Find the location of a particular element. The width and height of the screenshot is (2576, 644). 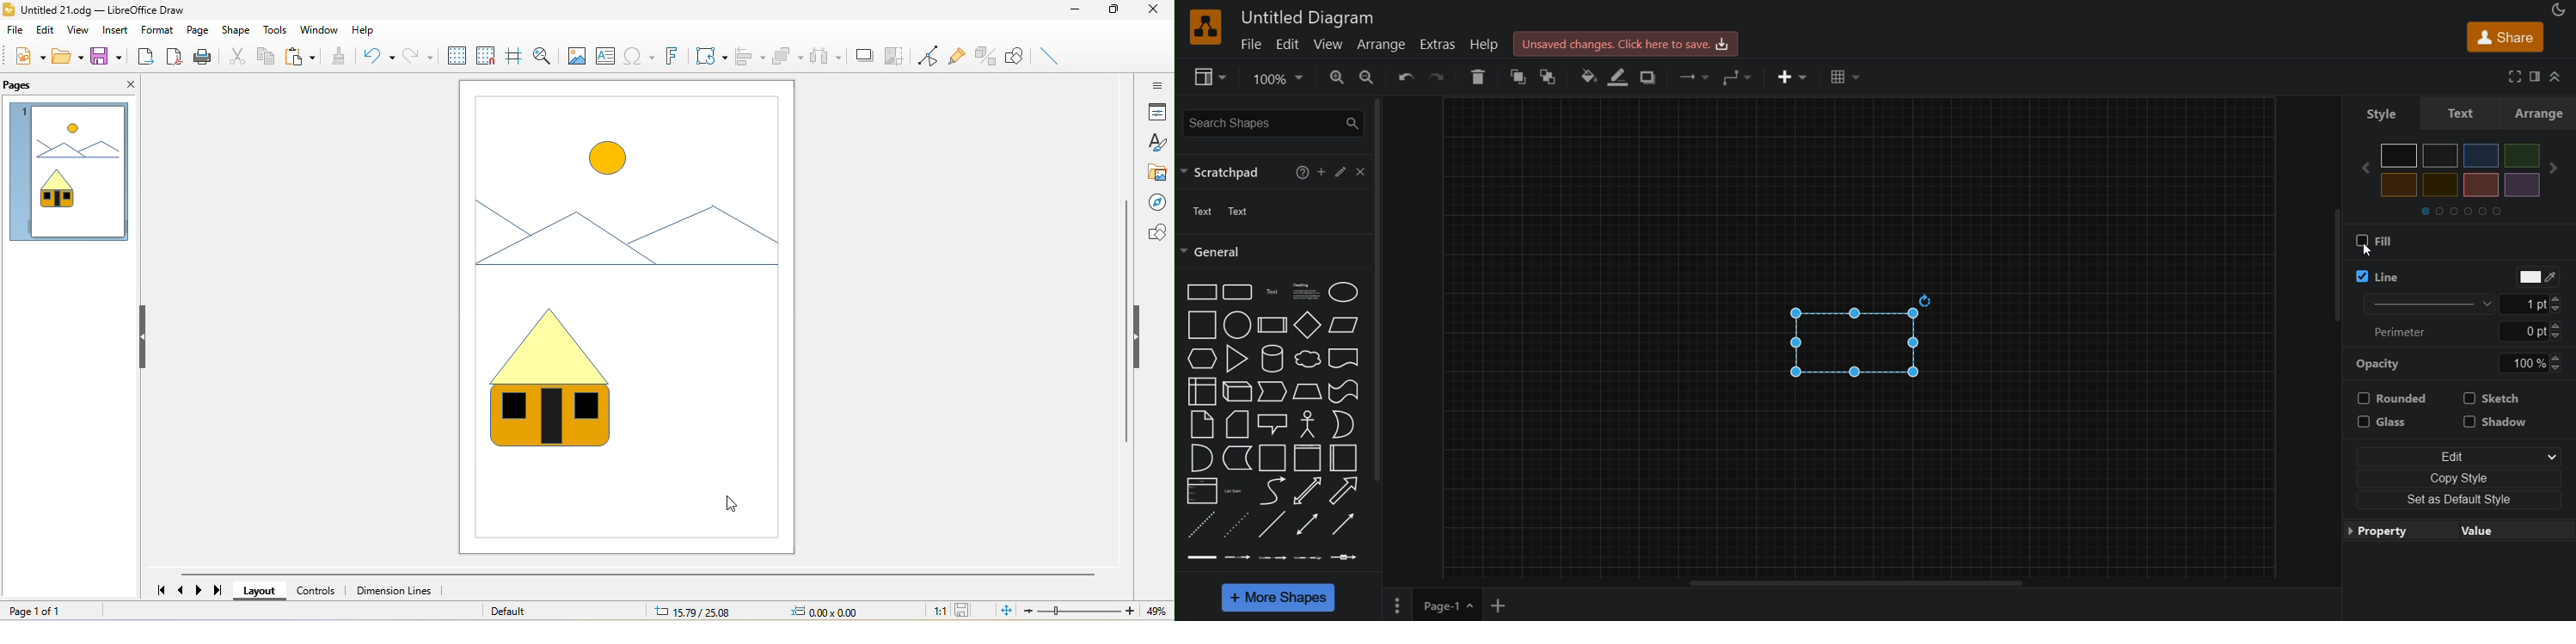

zoom and pan is located at coordinates (543, 54).